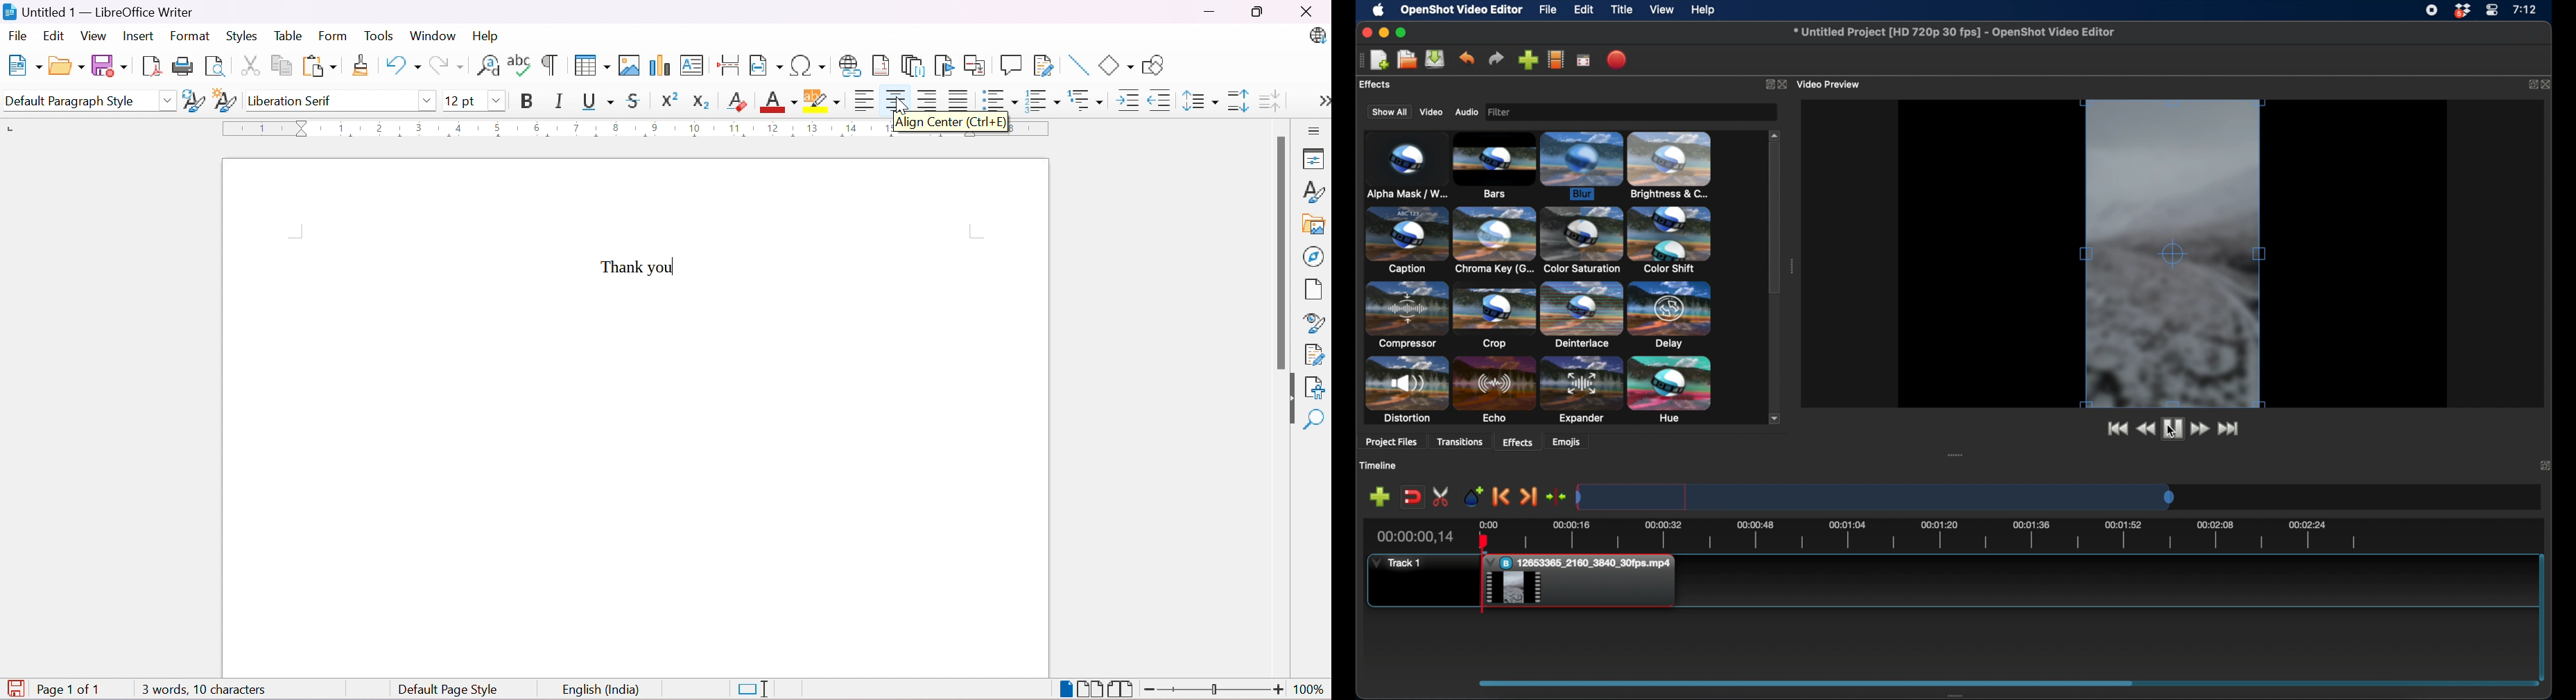 Image resolution: width=2576 pixels, height=700 pixels. What do you see at coordinates (1066, 689) in the screenshot?
I see `Single-page View` at bounding box center [1066, 689].